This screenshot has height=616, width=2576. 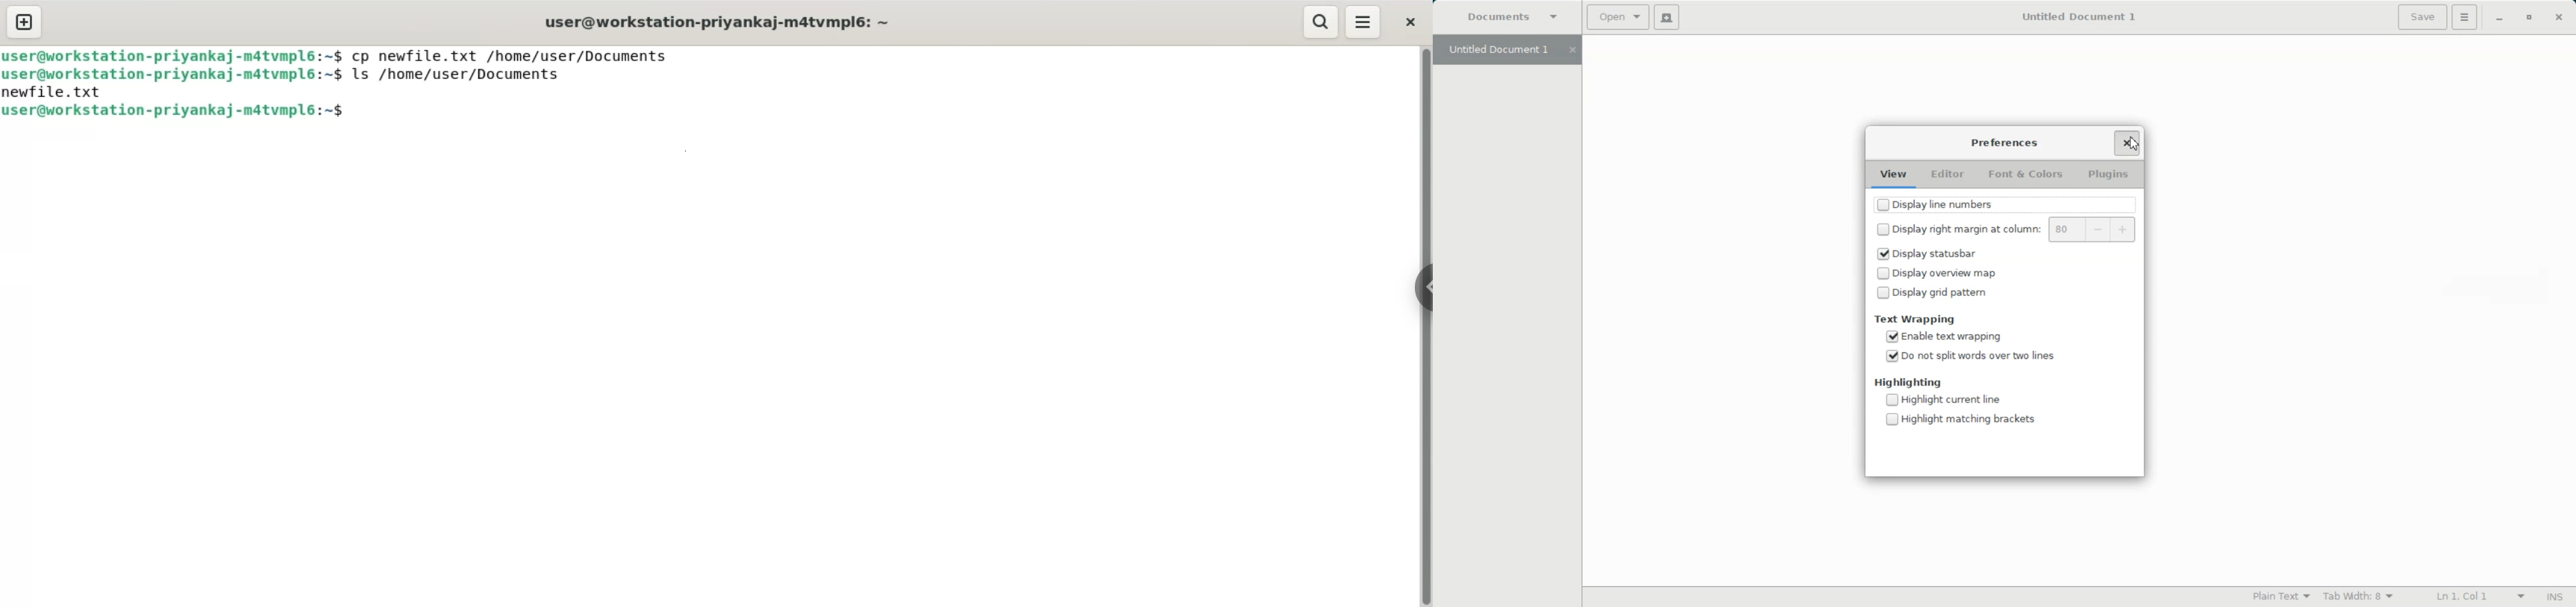 What do you see at coordinates (2359, 596) in the screenshot?
I see `Tab width` at bounding box center [2359, 596].